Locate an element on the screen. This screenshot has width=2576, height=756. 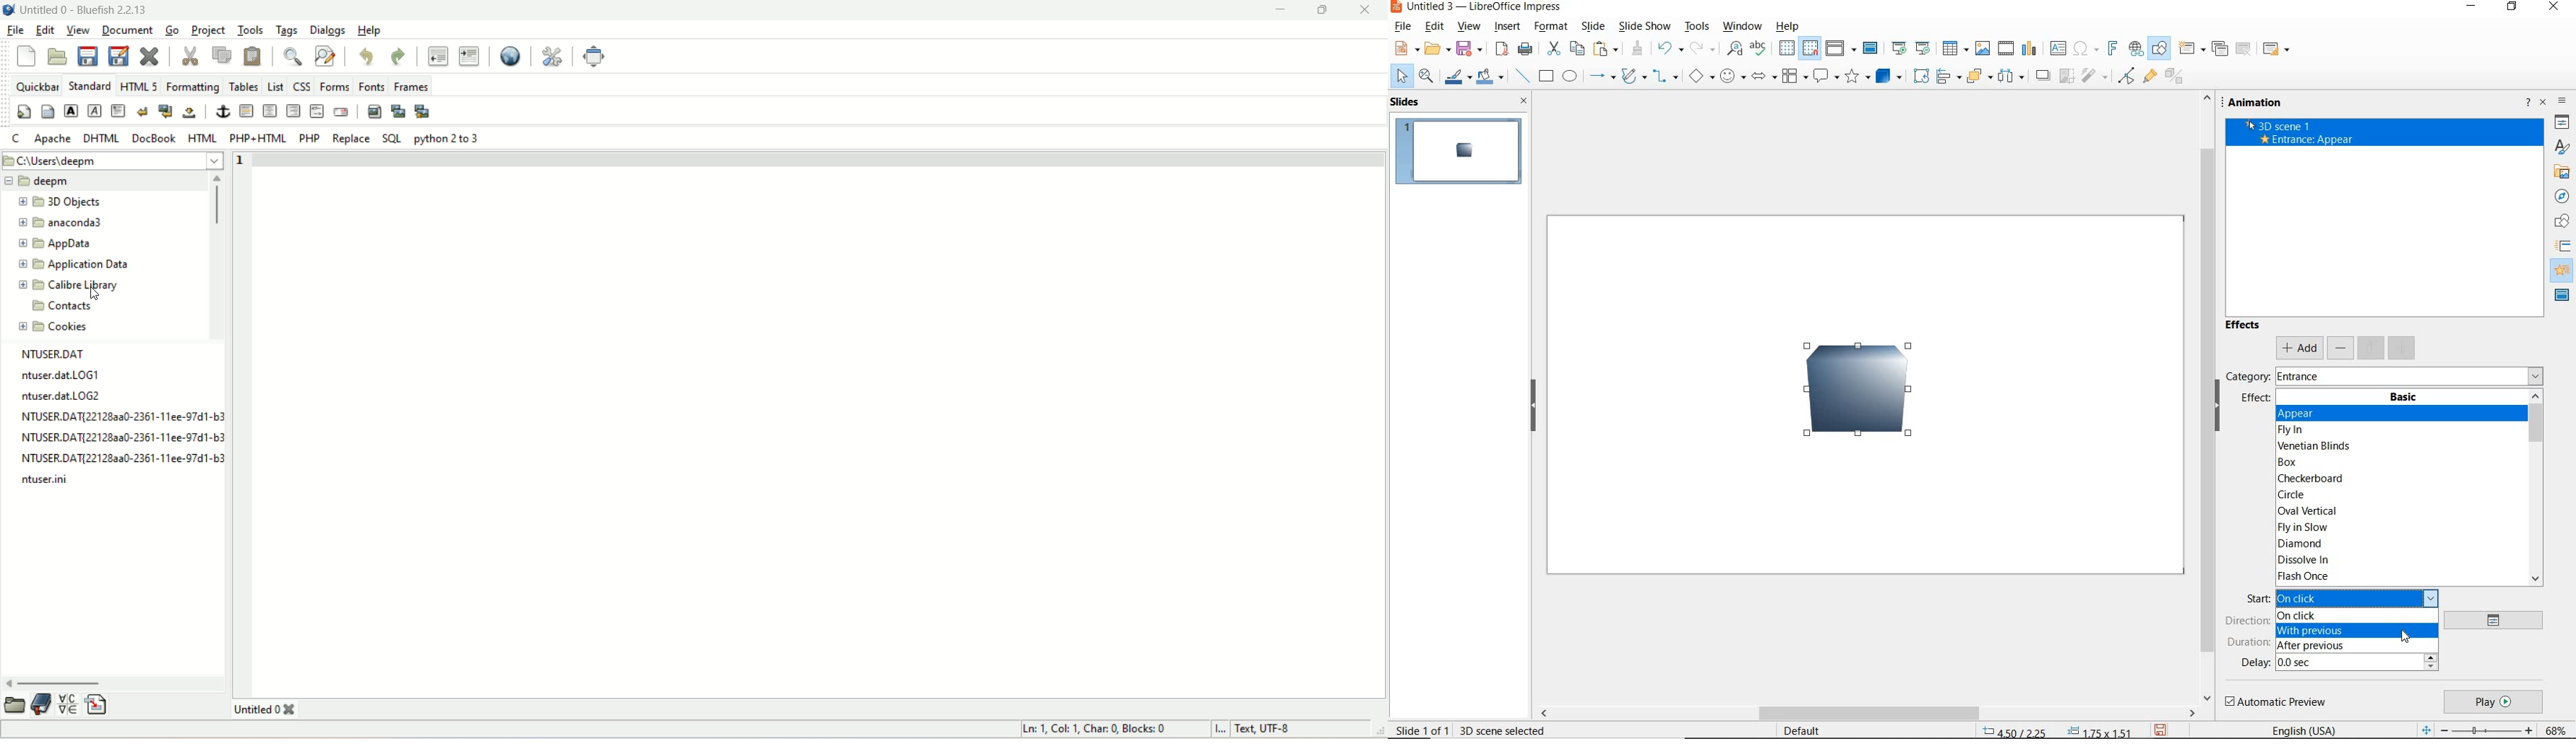
insert line is located at coordinates (1523, 76).